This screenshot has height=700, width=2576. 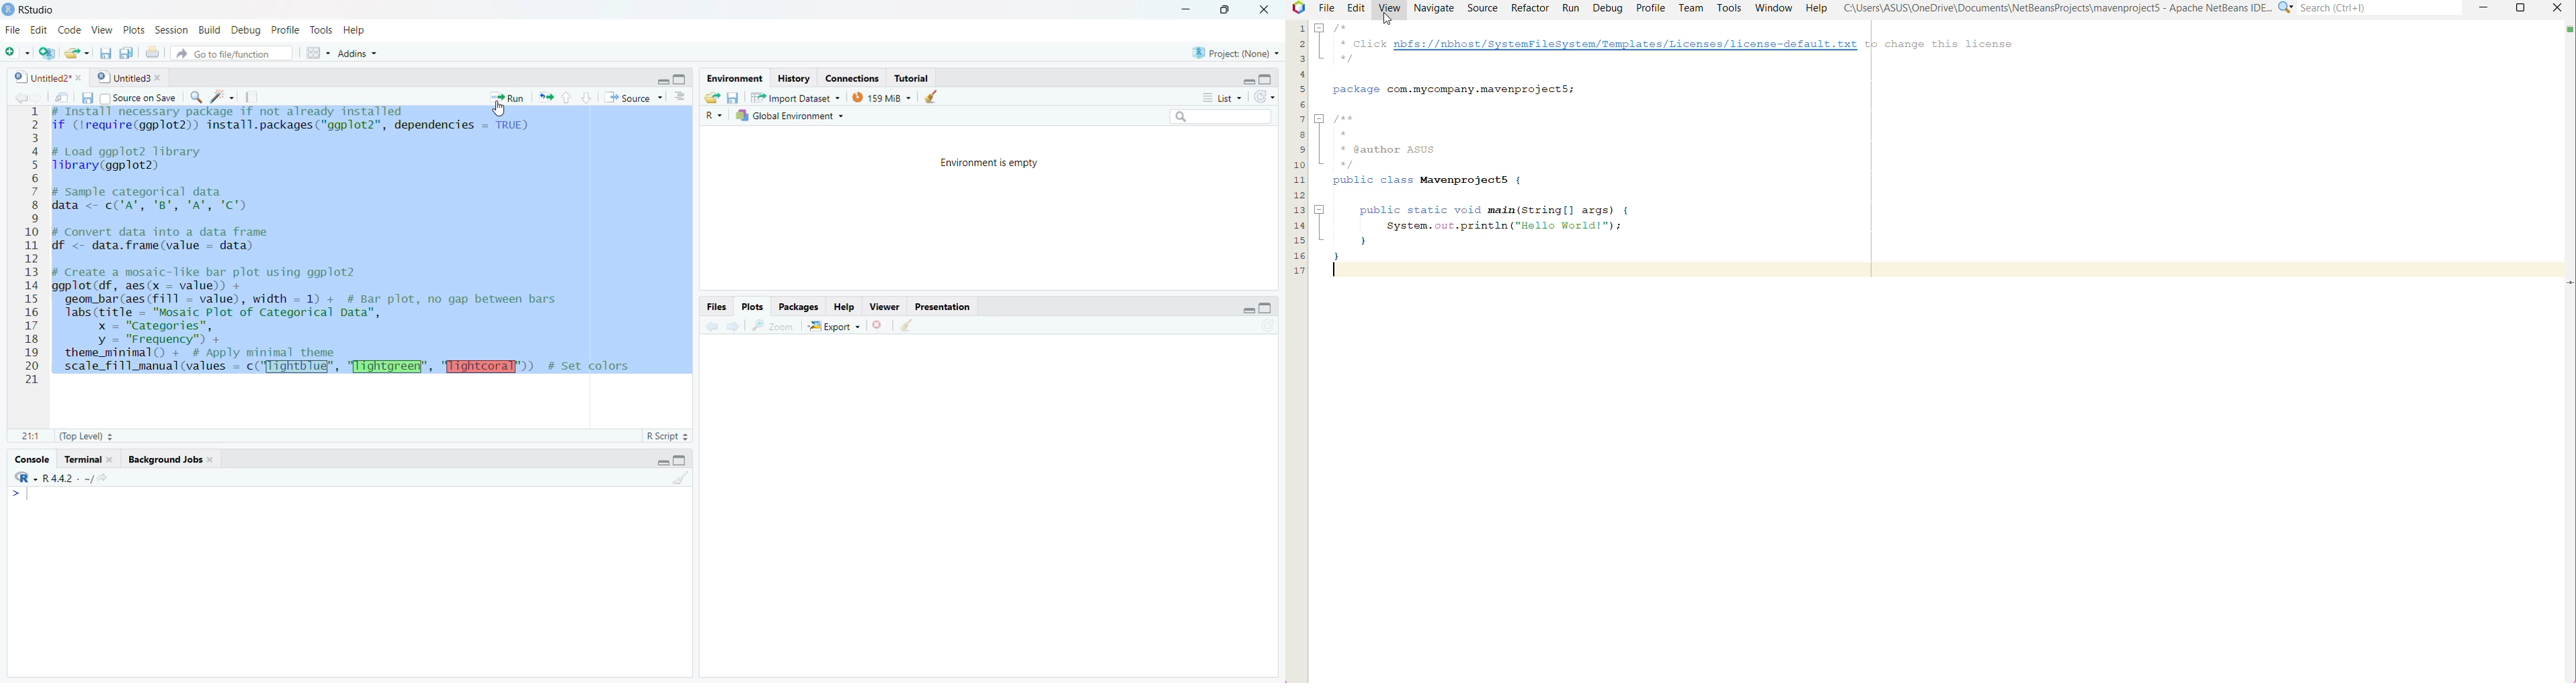 I want to click on Minimize, so click(x=1247, y=78).